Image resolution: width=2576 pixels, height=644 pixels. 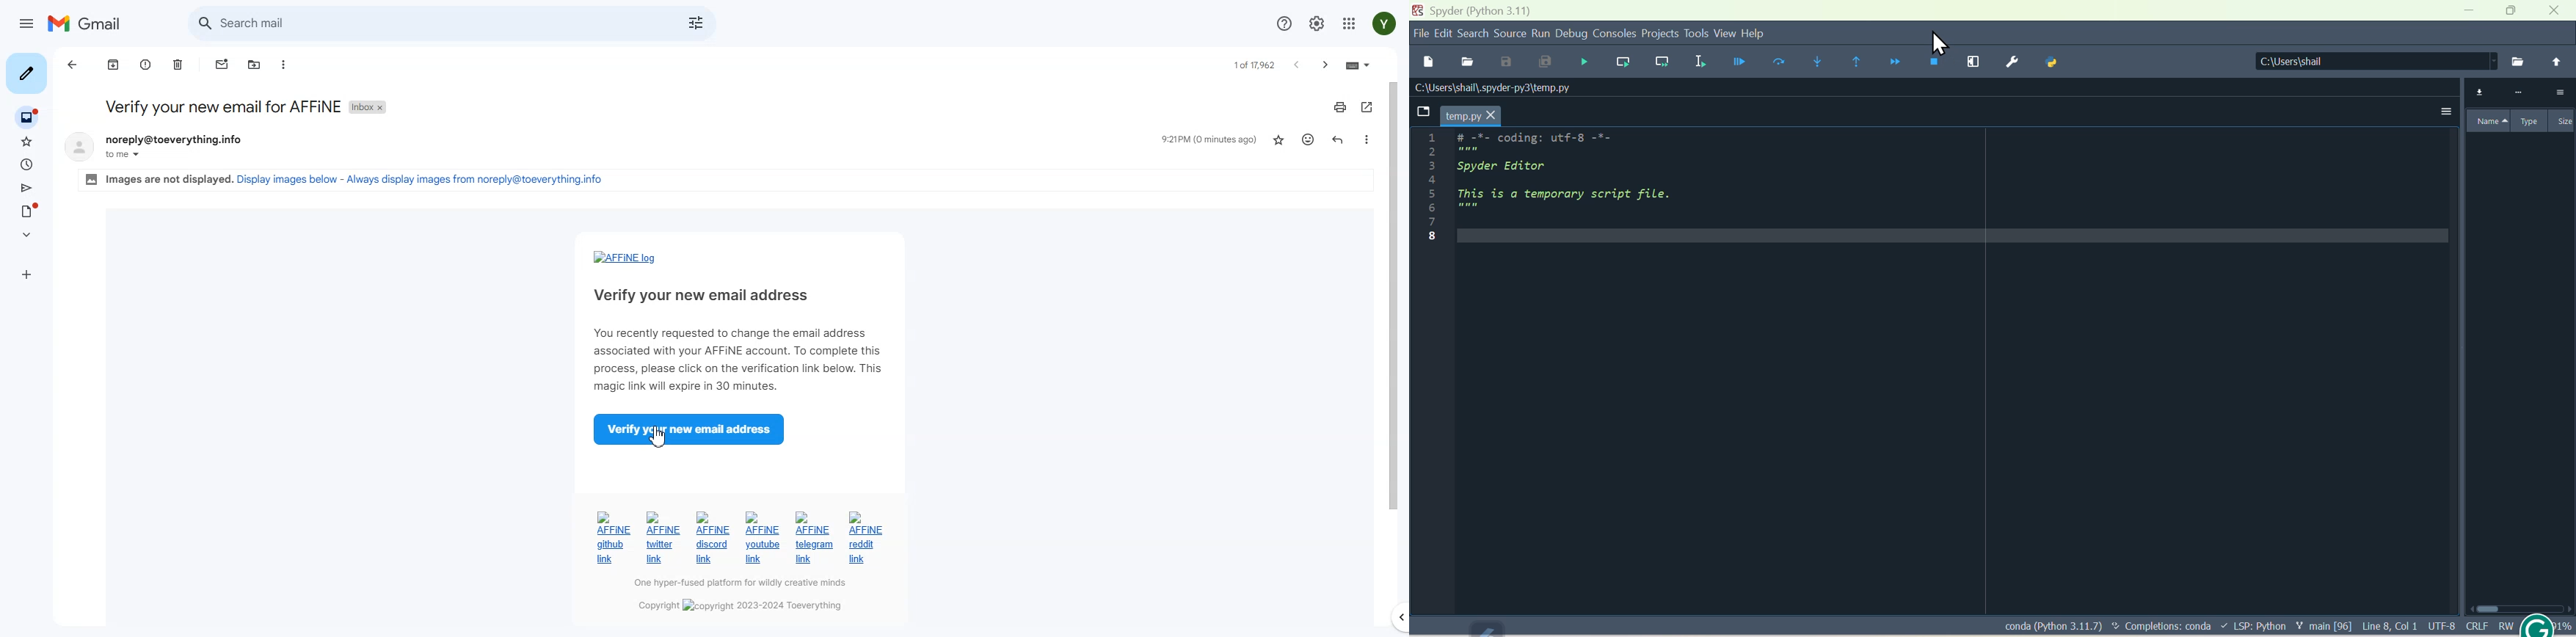 What do you see at coordinates (1939, 41) in the screenshot?
I see `cursor` at bounding box center [1939, 41].